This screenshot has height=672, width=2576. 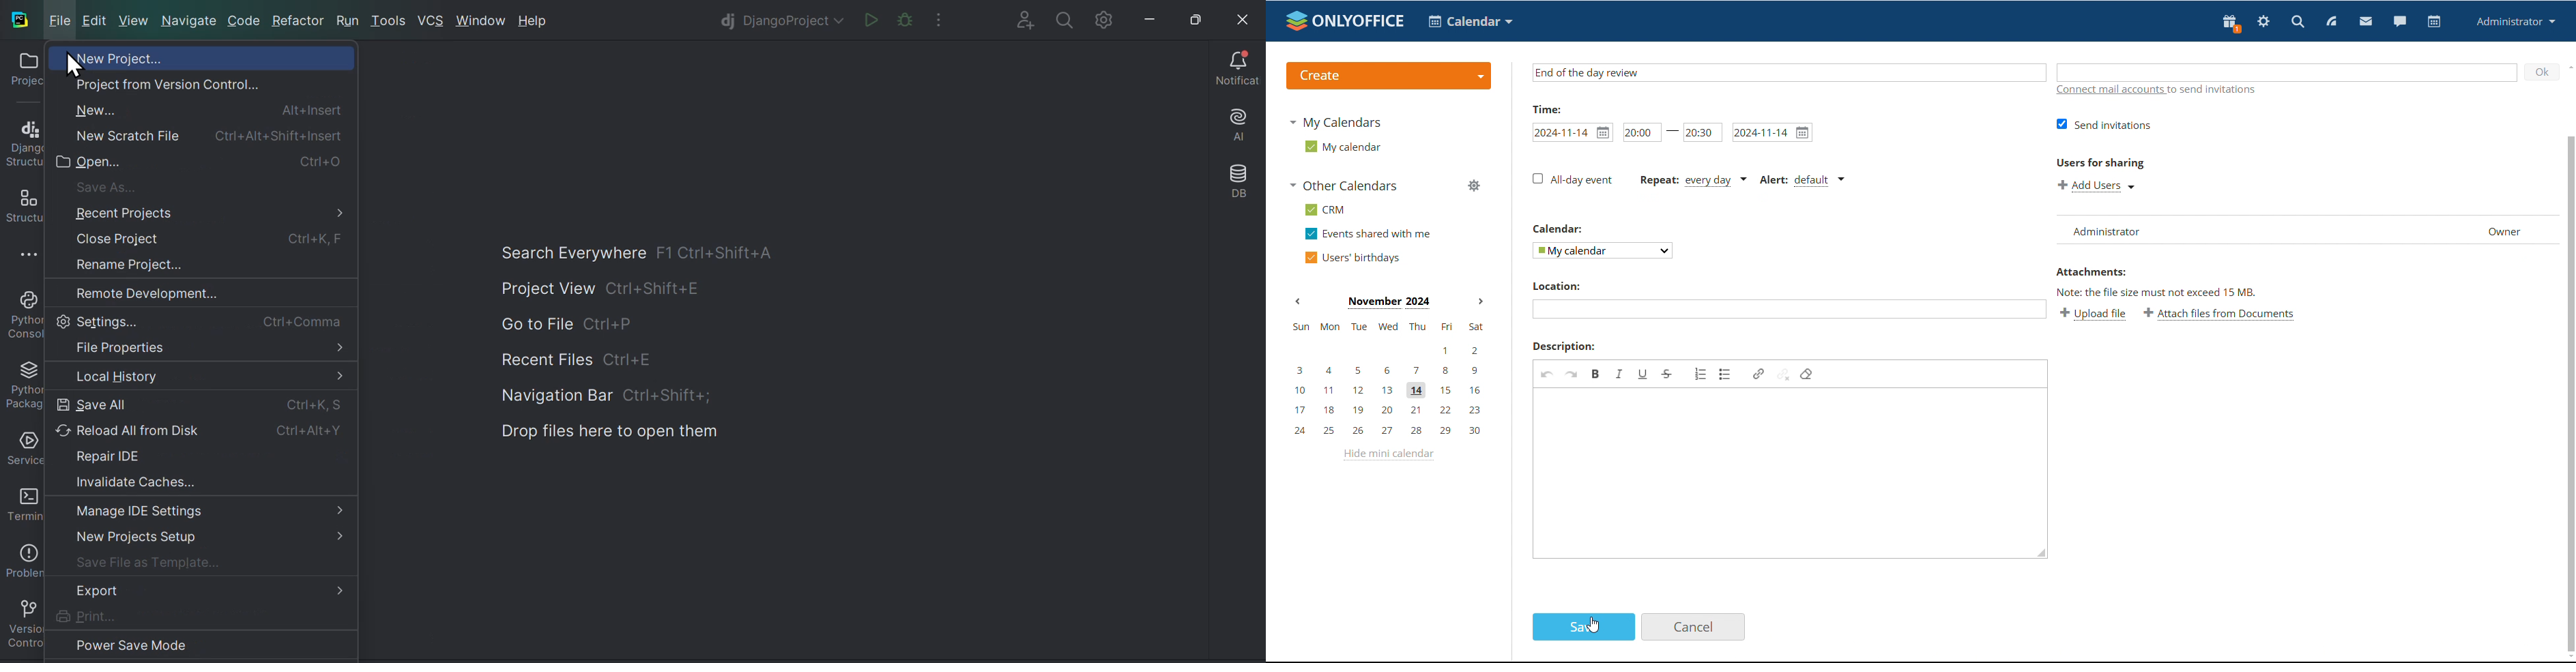 What do you see at coordinates (95, 21) in the screenshot?
I see `Edit` at bounding box center [95, 21].